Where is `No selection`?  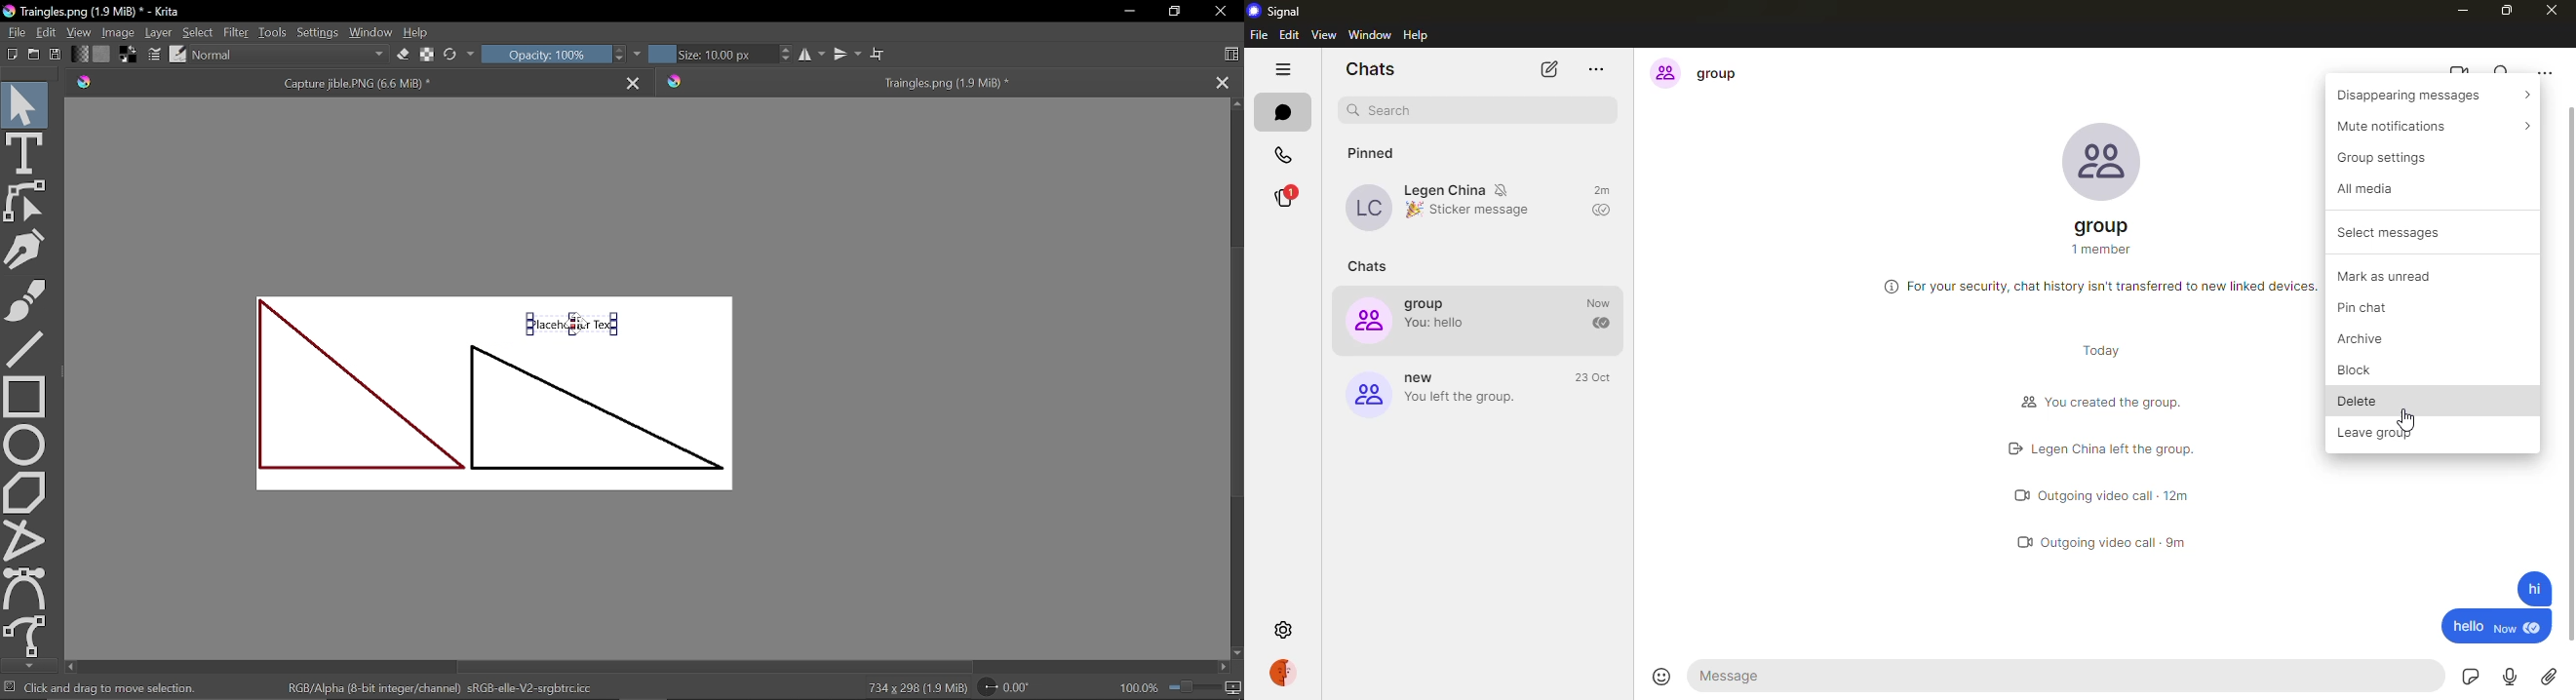
No selection is located at coordinates (10, 686).